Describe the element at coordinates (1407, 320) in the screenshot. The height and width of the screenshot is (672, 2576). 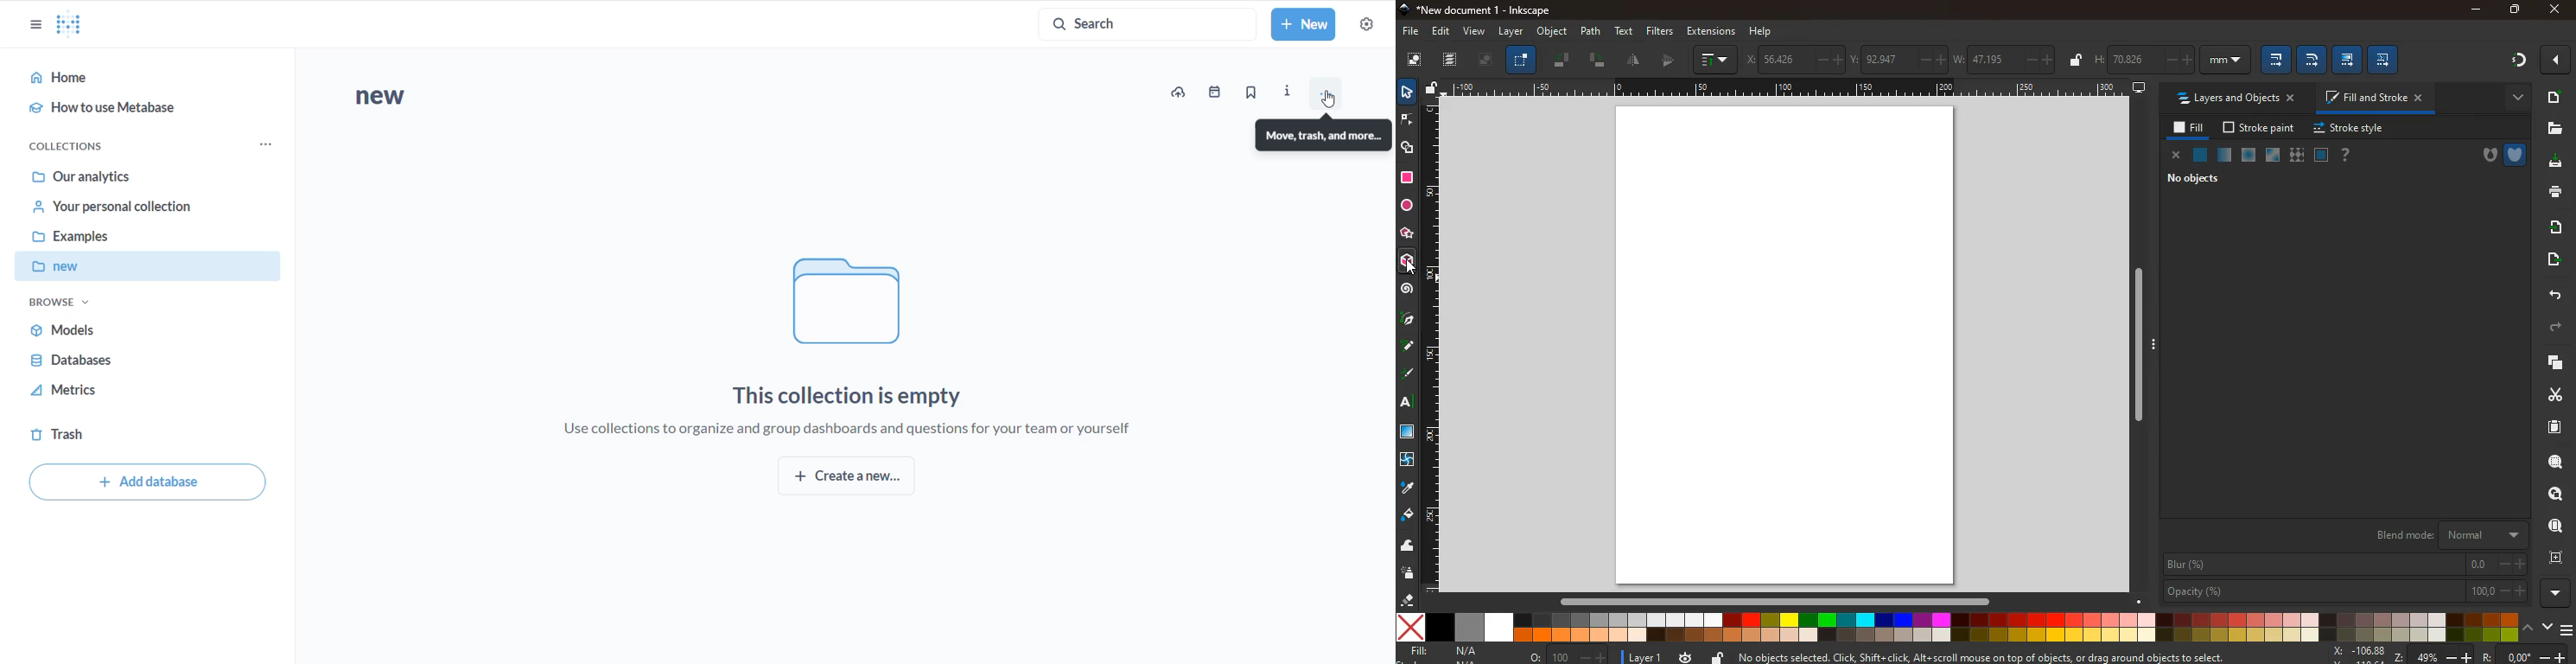
I see `pic` at that location.